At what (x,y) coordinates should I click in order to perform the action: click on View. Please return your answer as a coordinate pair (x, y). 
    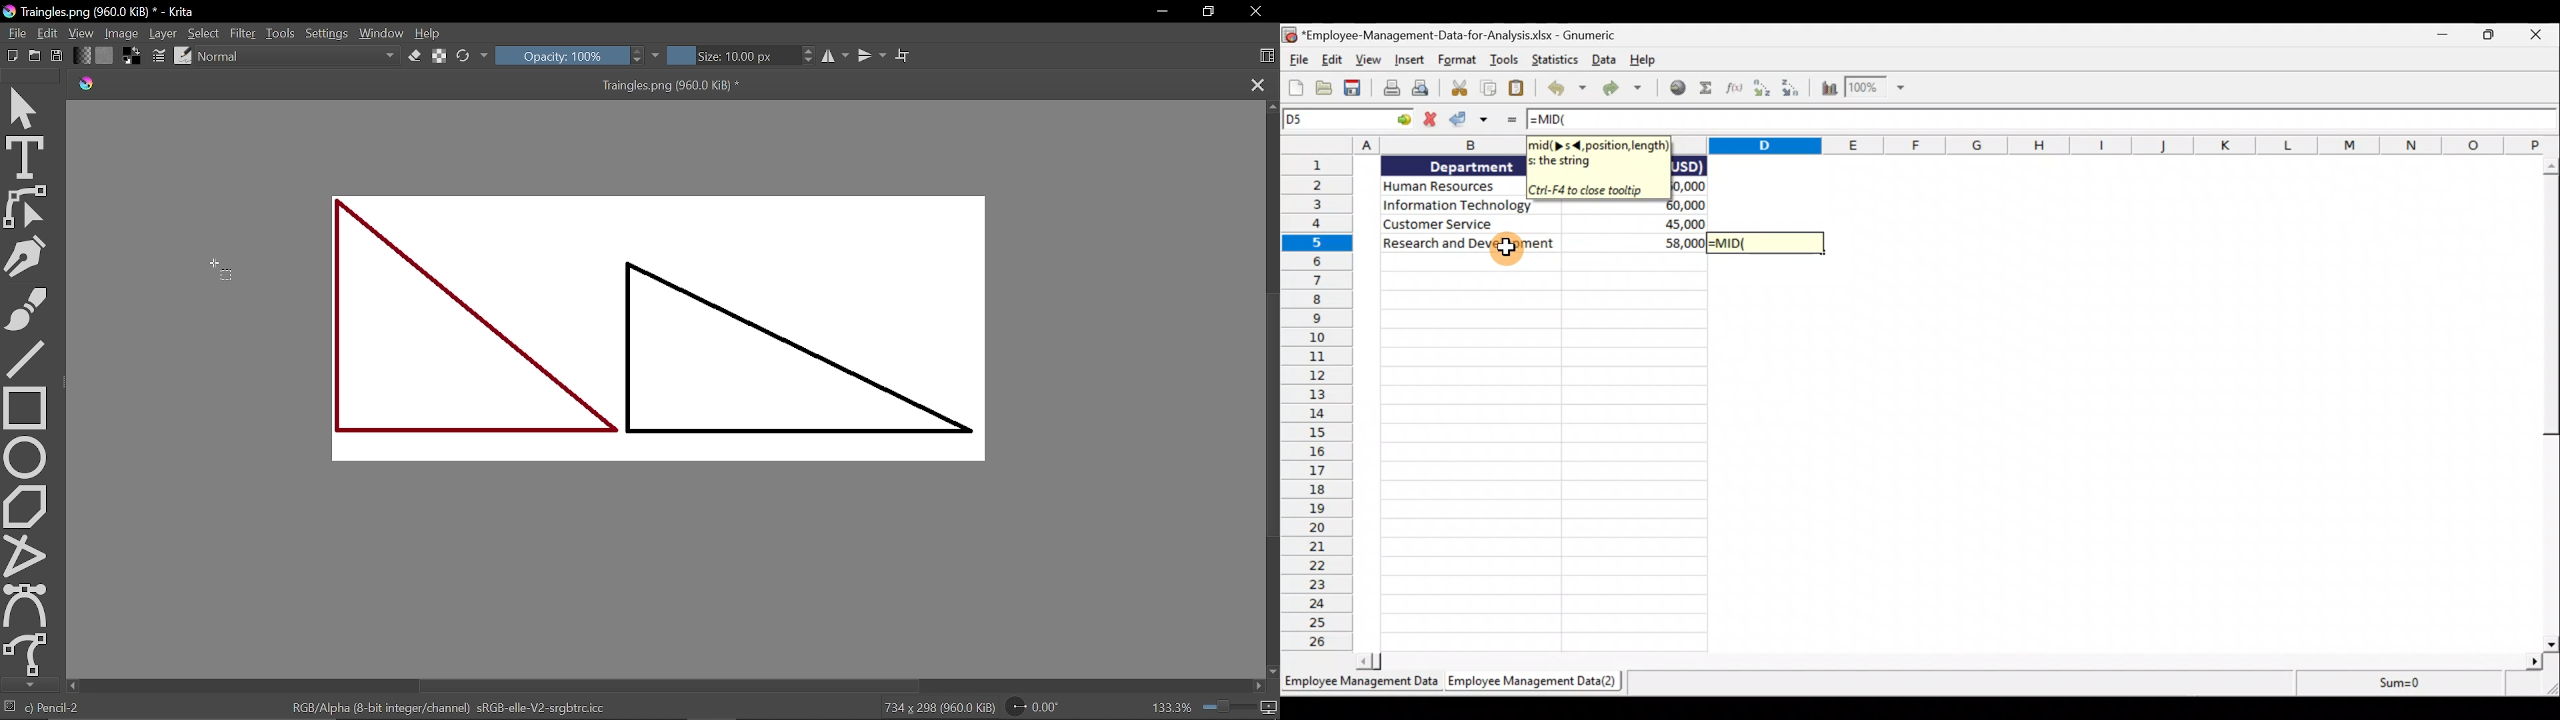
    Looking at the image, I should click on (82, 33).